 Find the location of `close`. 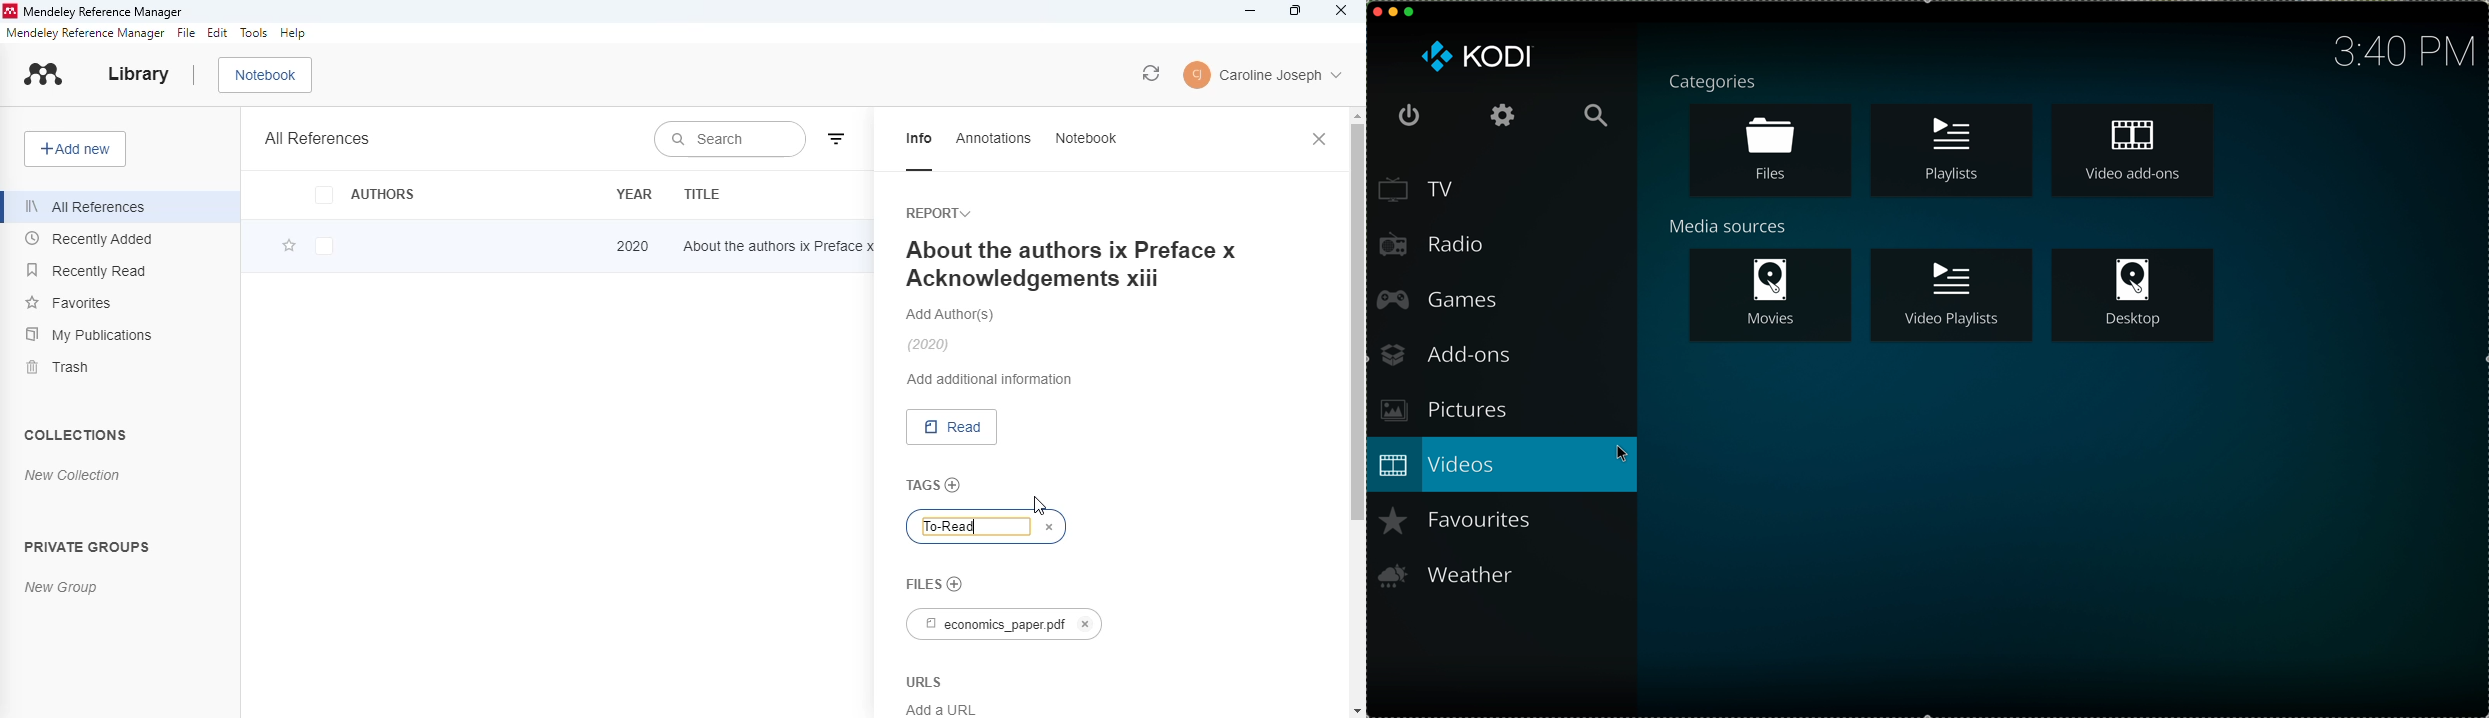

close is located at coordinates (1378, 11).